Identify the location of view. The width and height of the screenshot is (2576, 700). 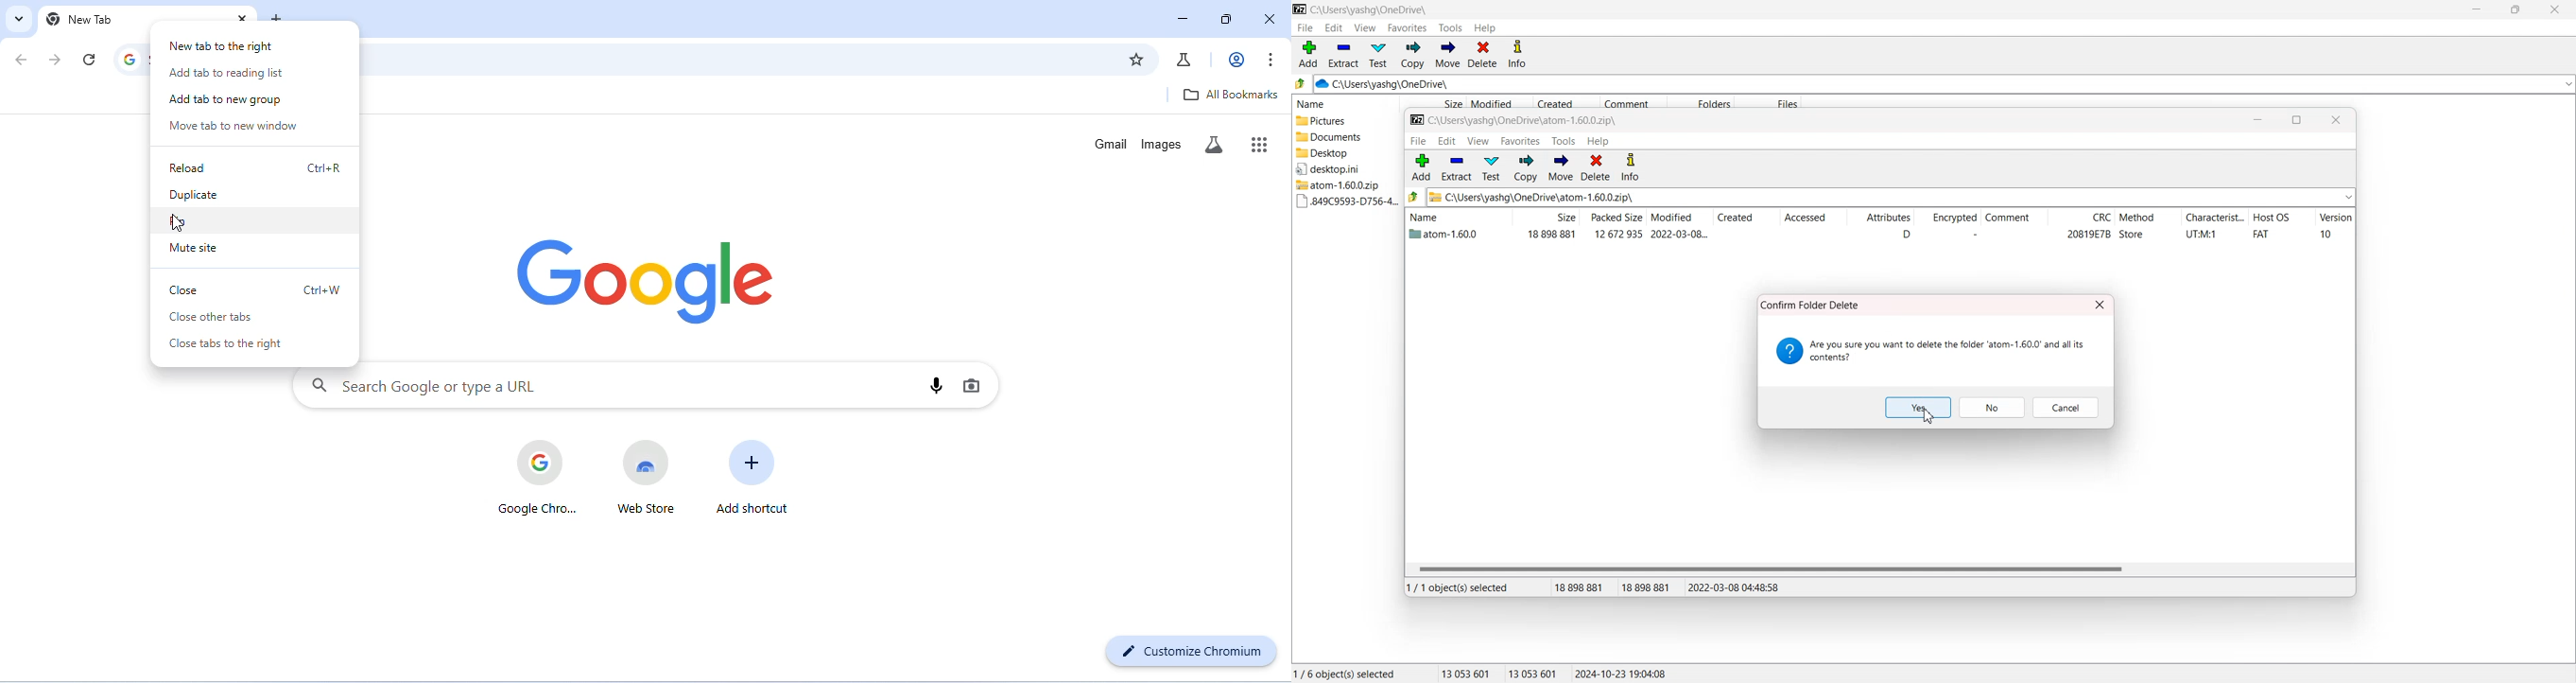
(1479, 141).